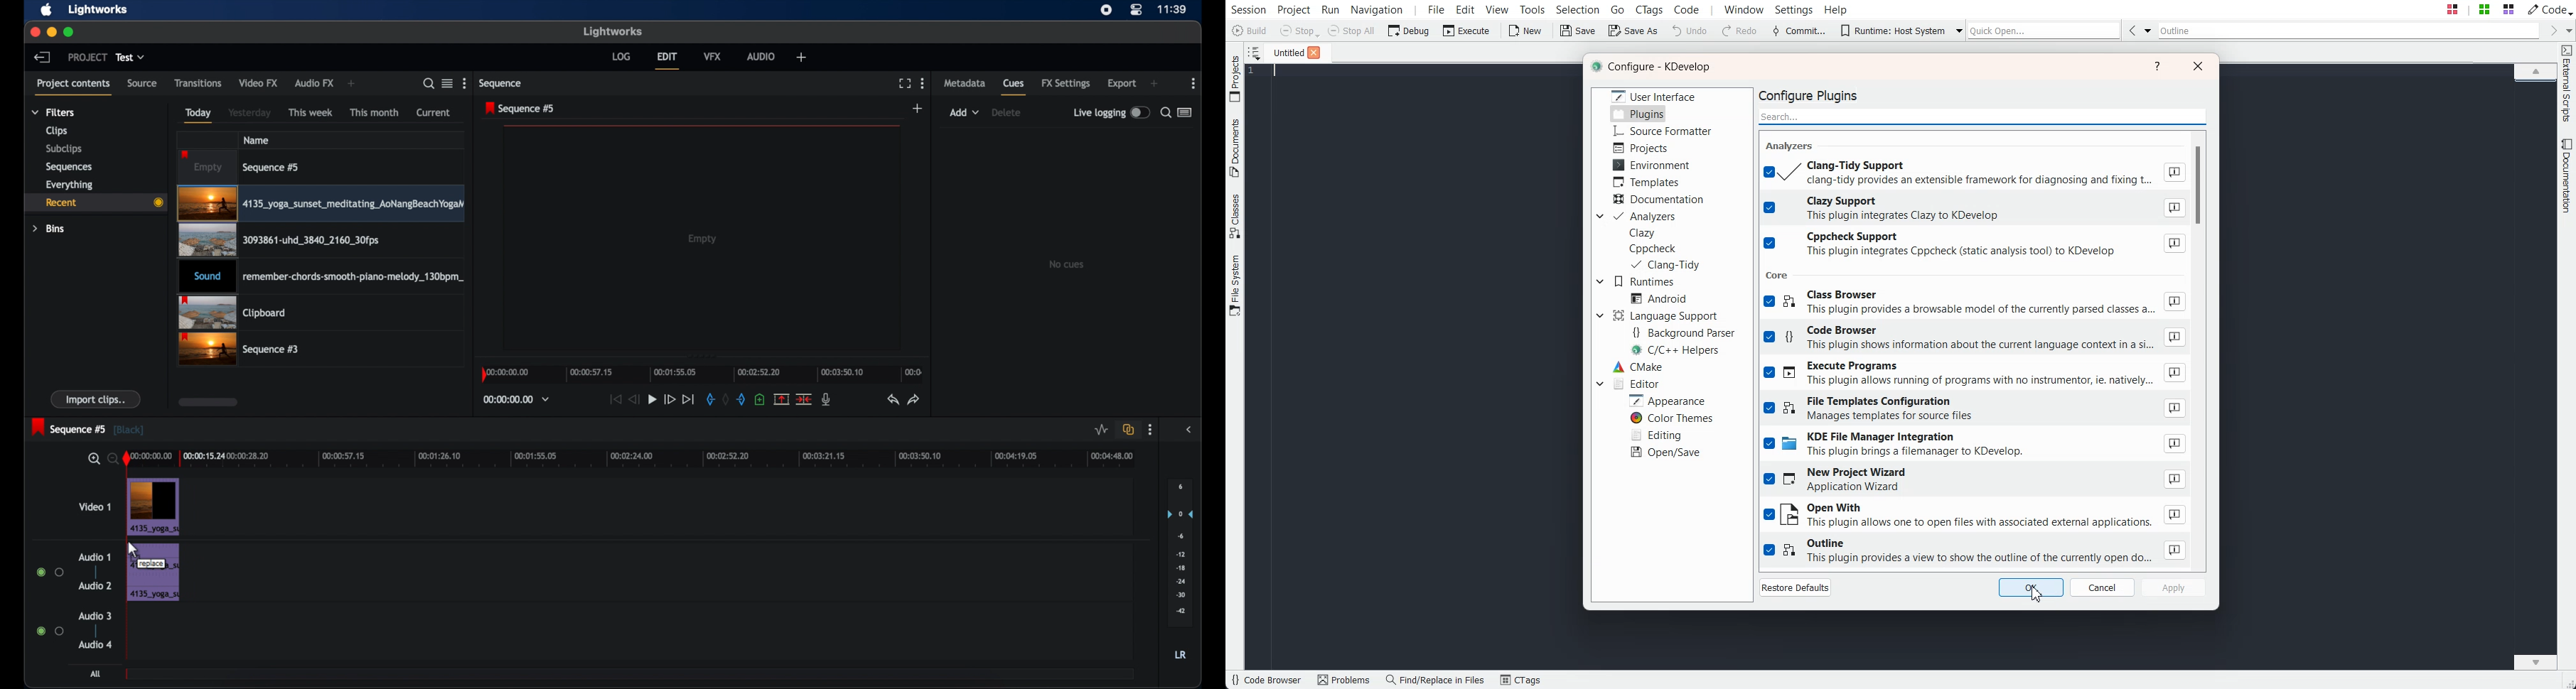 The width and height of the screenshot is (2576, 700). Describe the element at coordinates (1014, 87) in the screenshot. I see `cues` at that location.